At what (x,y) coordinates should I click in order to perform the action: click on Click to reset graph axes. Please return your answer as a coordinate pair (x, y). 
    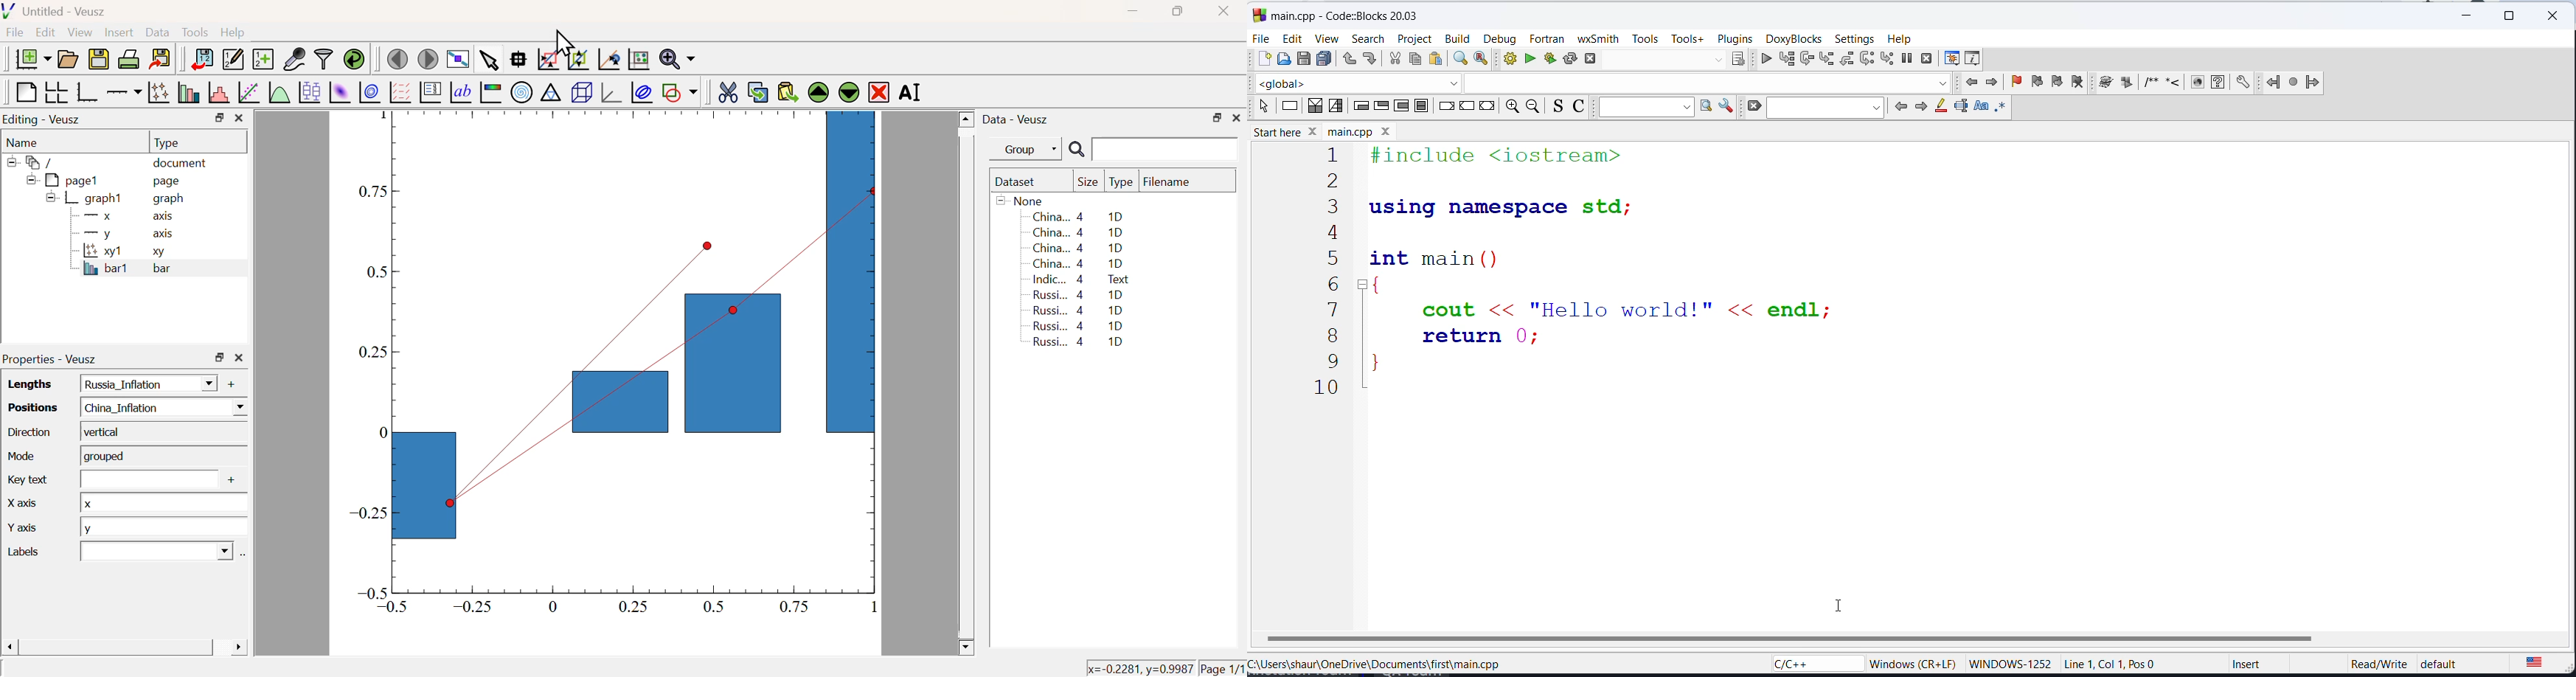
    Looking at the image, I should click on (607, 60).